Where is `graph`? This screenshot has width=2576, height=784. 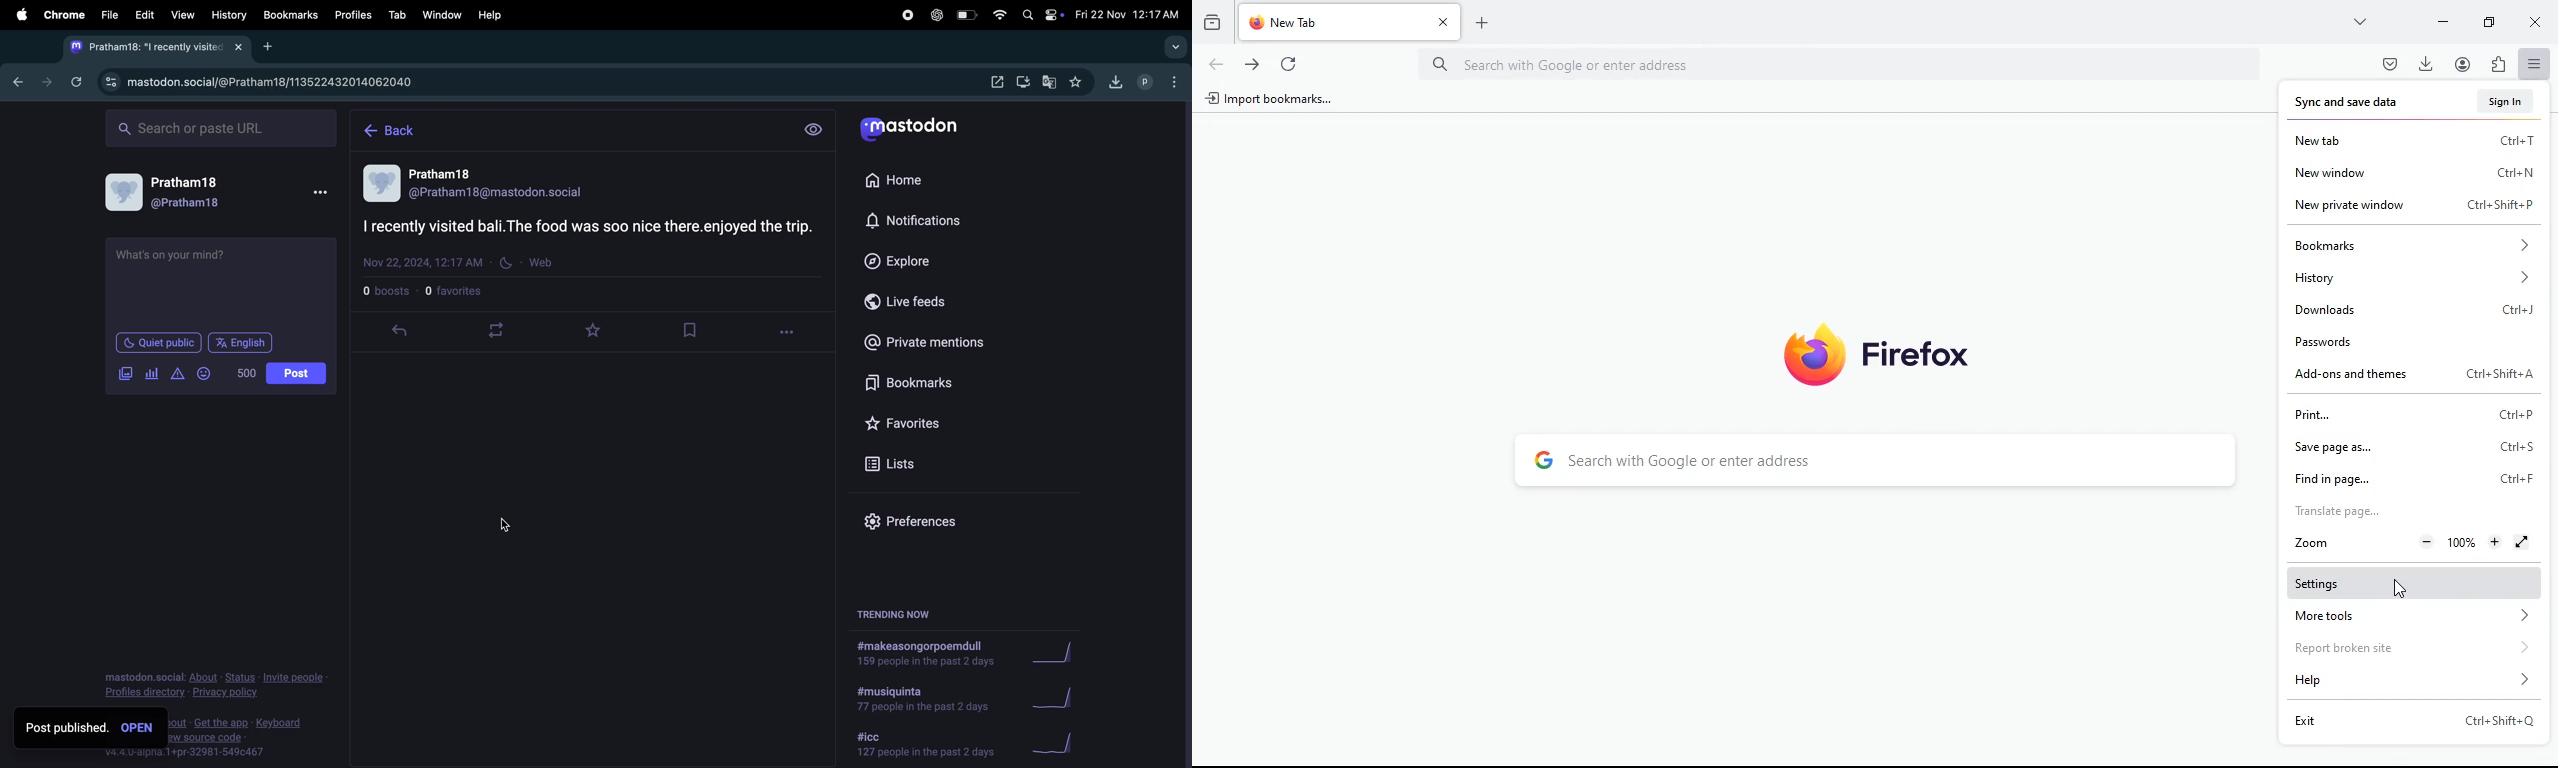
graph is located at coordinates (1058, 697).